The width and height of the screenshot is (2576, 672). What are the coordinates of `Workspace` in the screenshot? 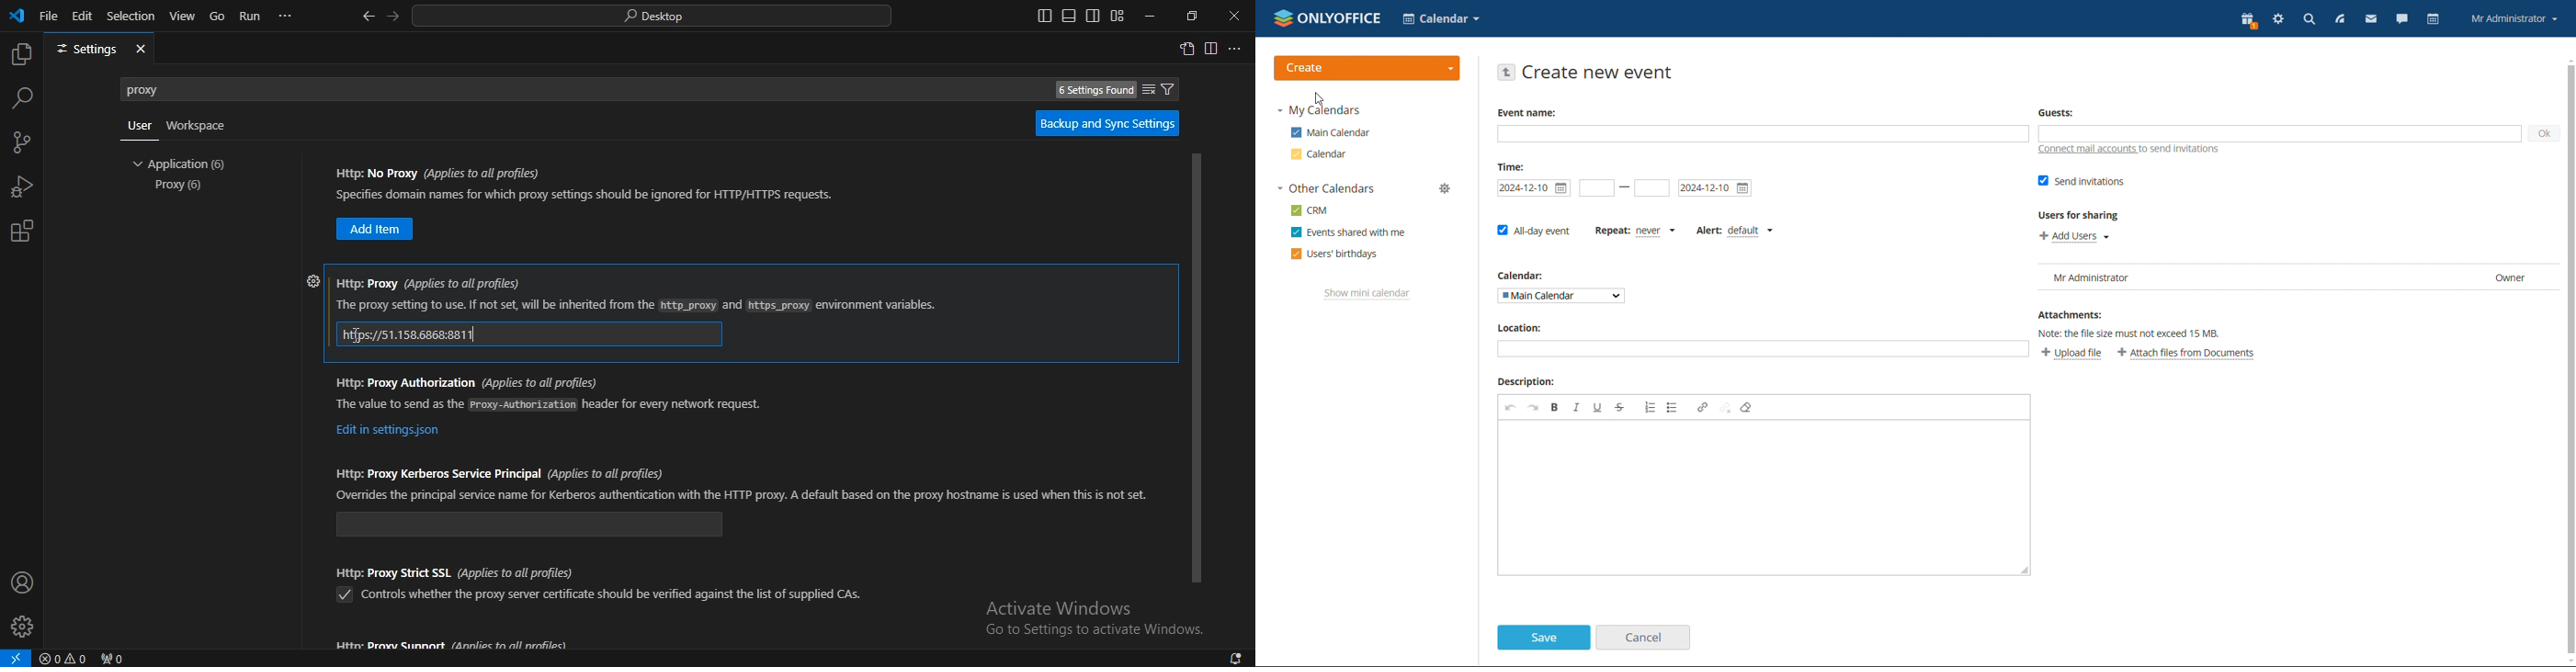 It's located at (199, 126).